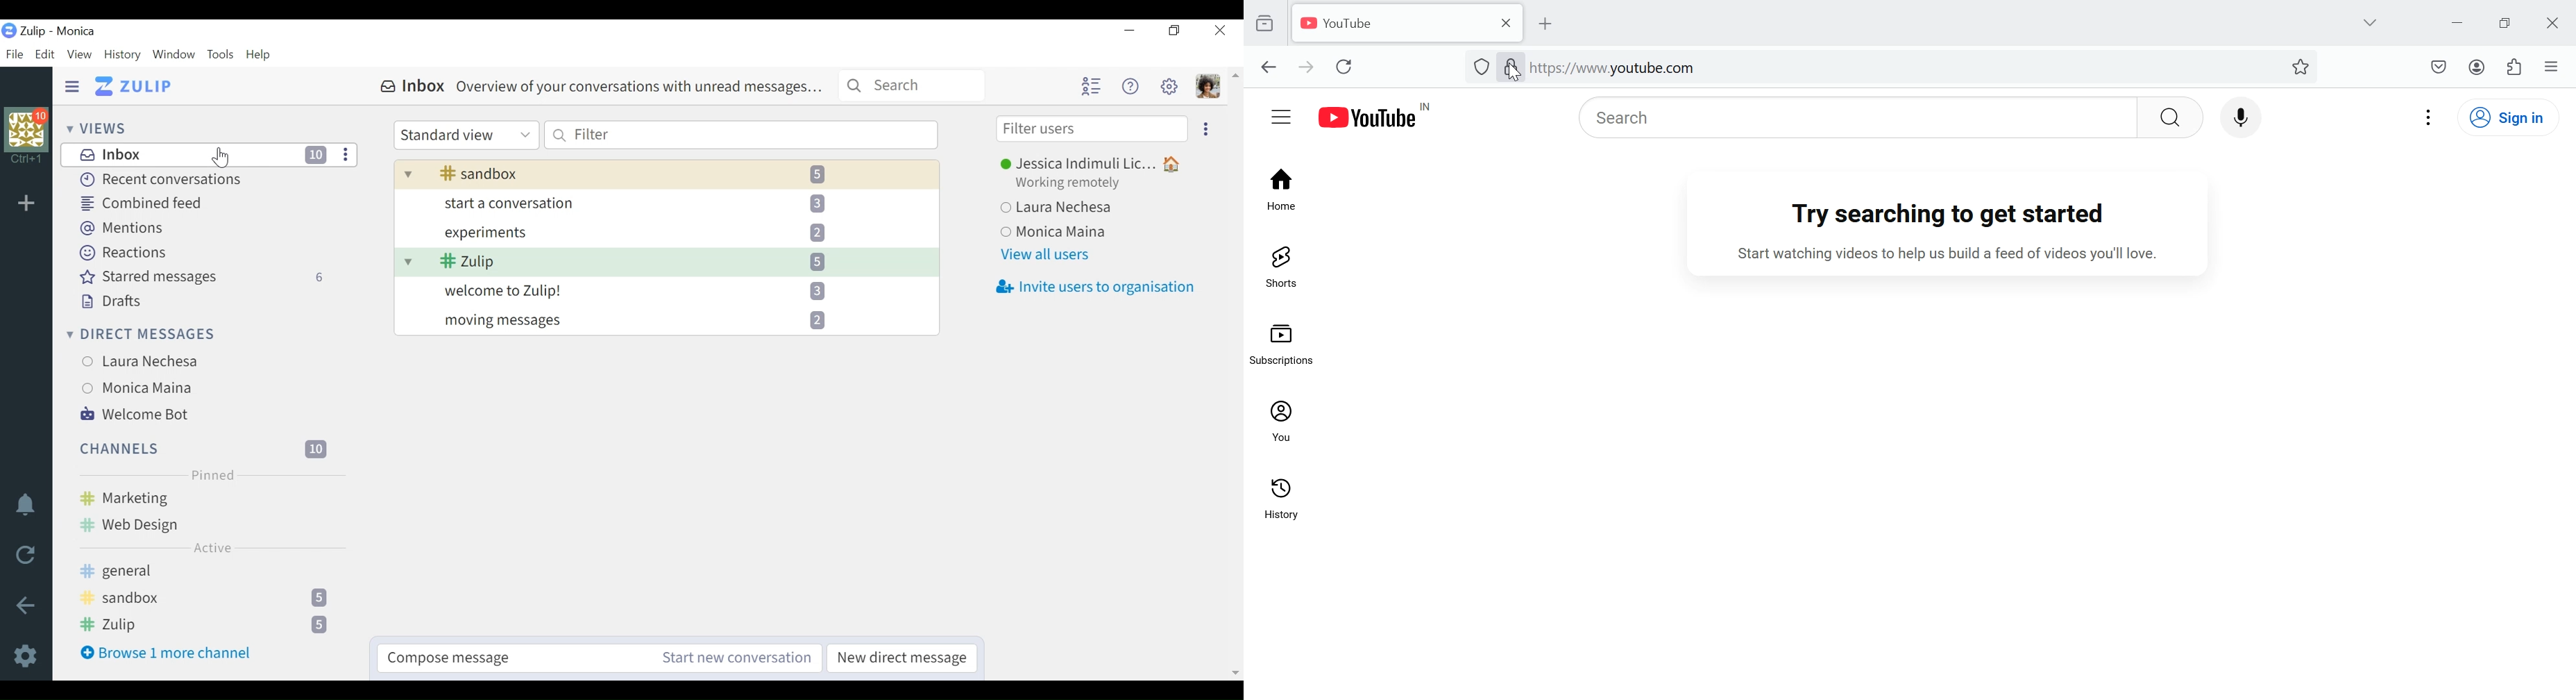  Describe the element at coordinates (1099, 163) in the screenshot. I see `User` at that location.